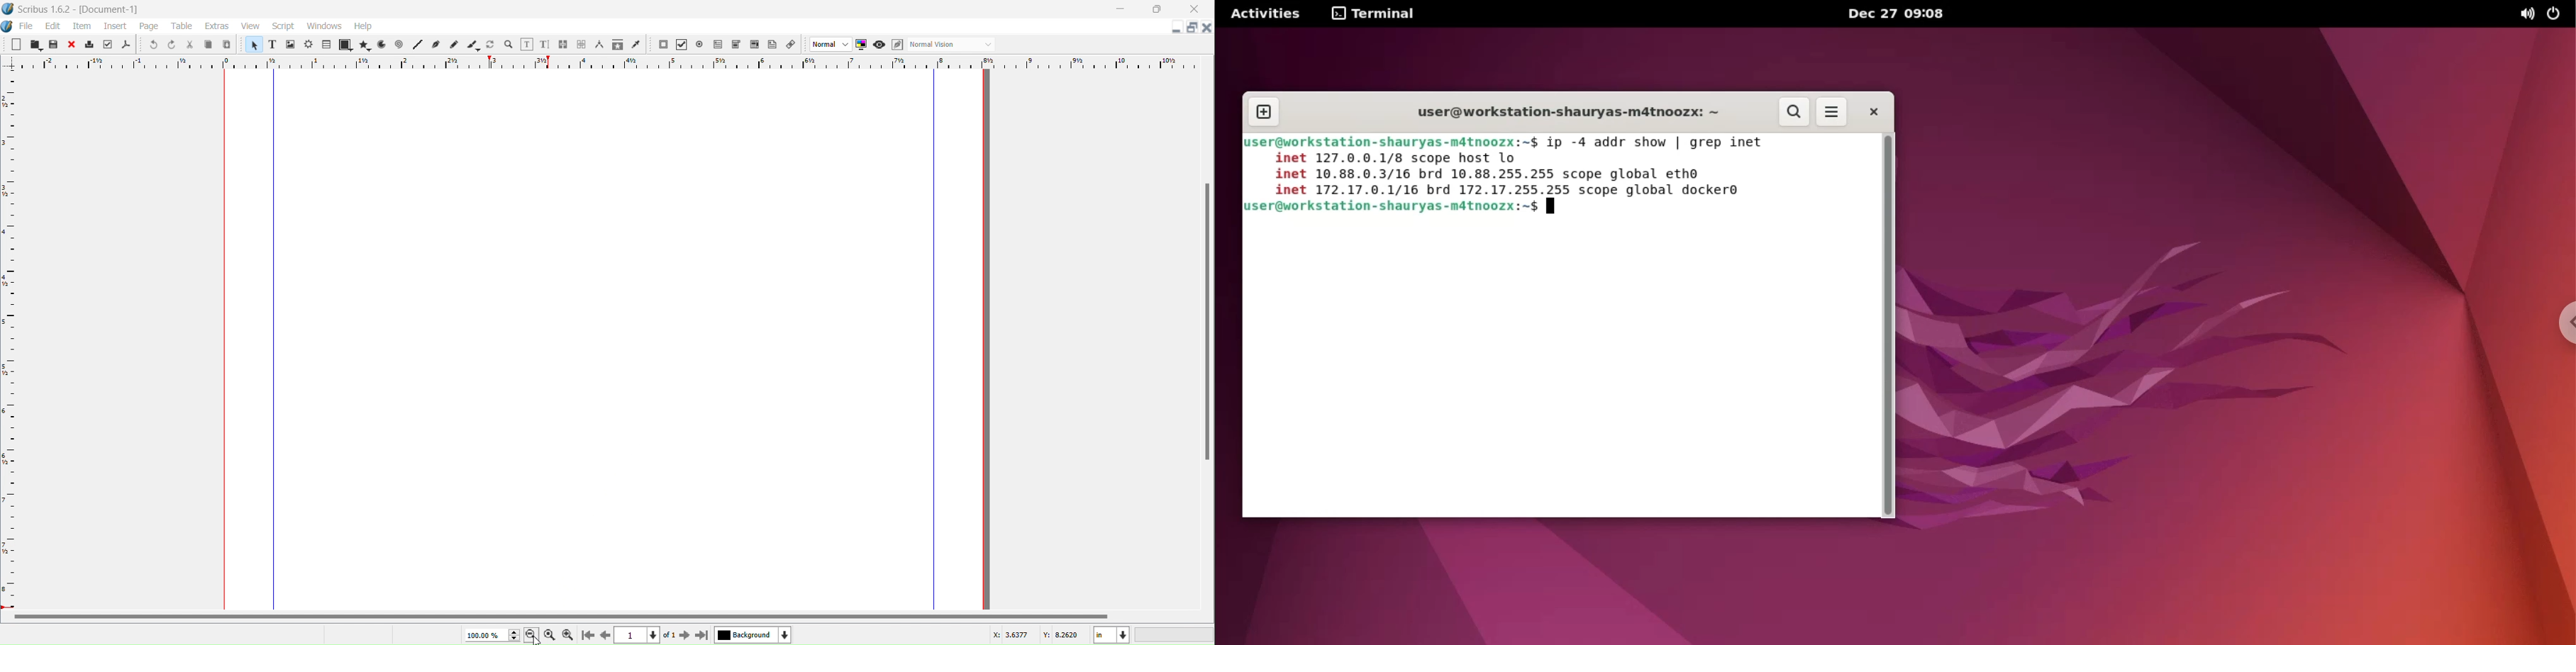 The width and height of the screenshot is (2576, 672). I want to click on View, so click(250, 25).